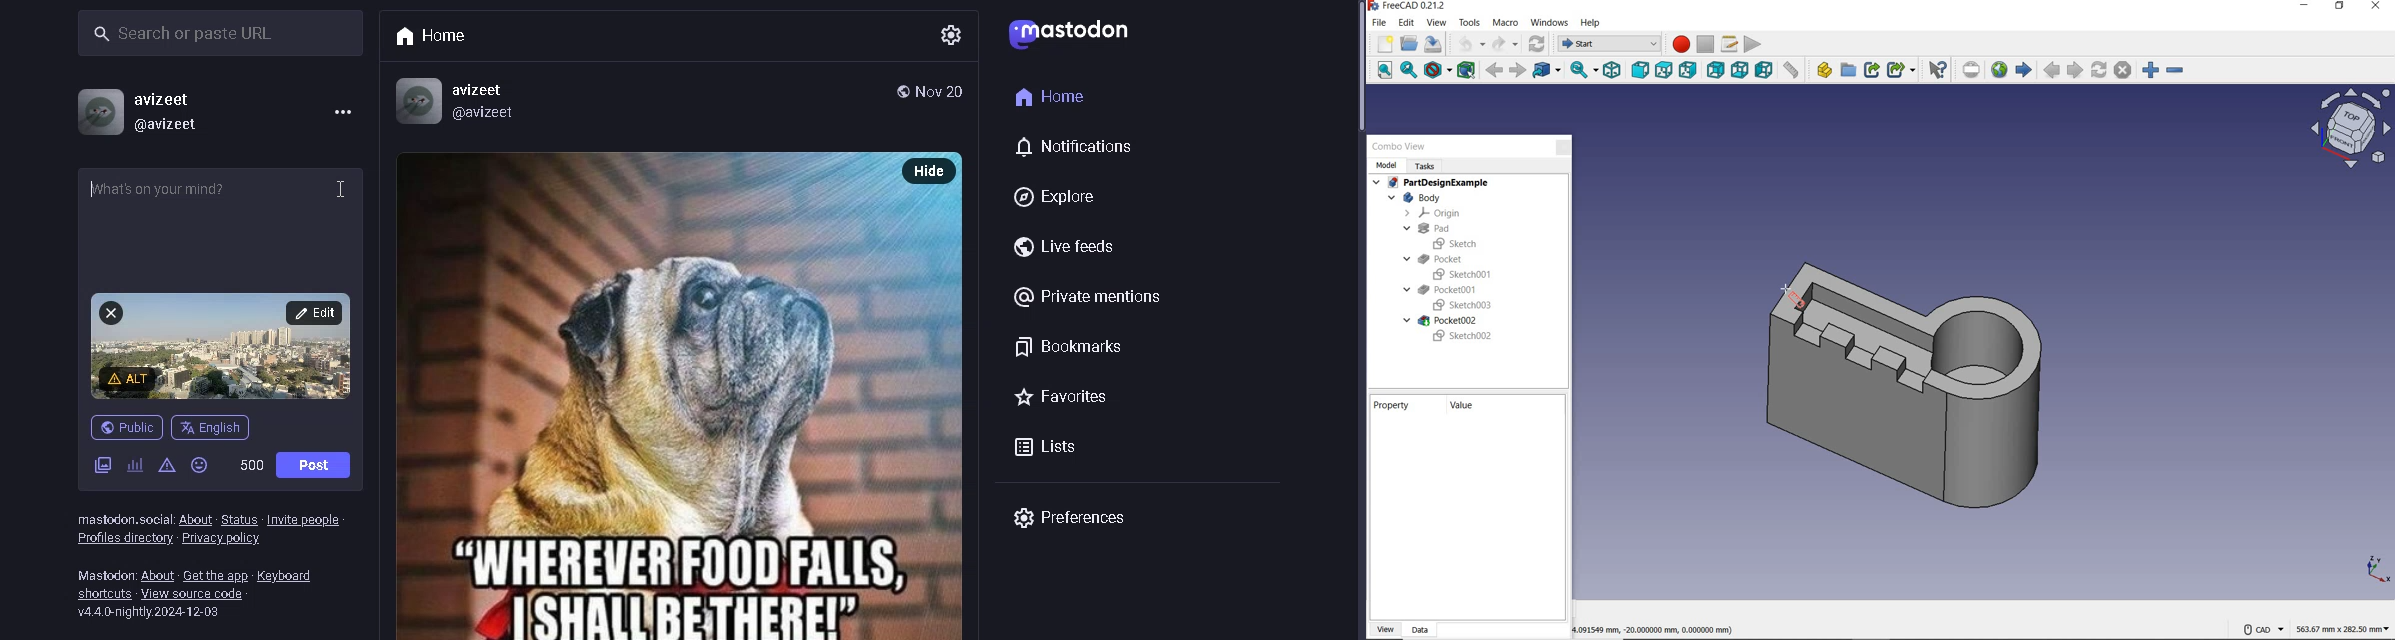  I want to click on macro, so click(1505, 23).